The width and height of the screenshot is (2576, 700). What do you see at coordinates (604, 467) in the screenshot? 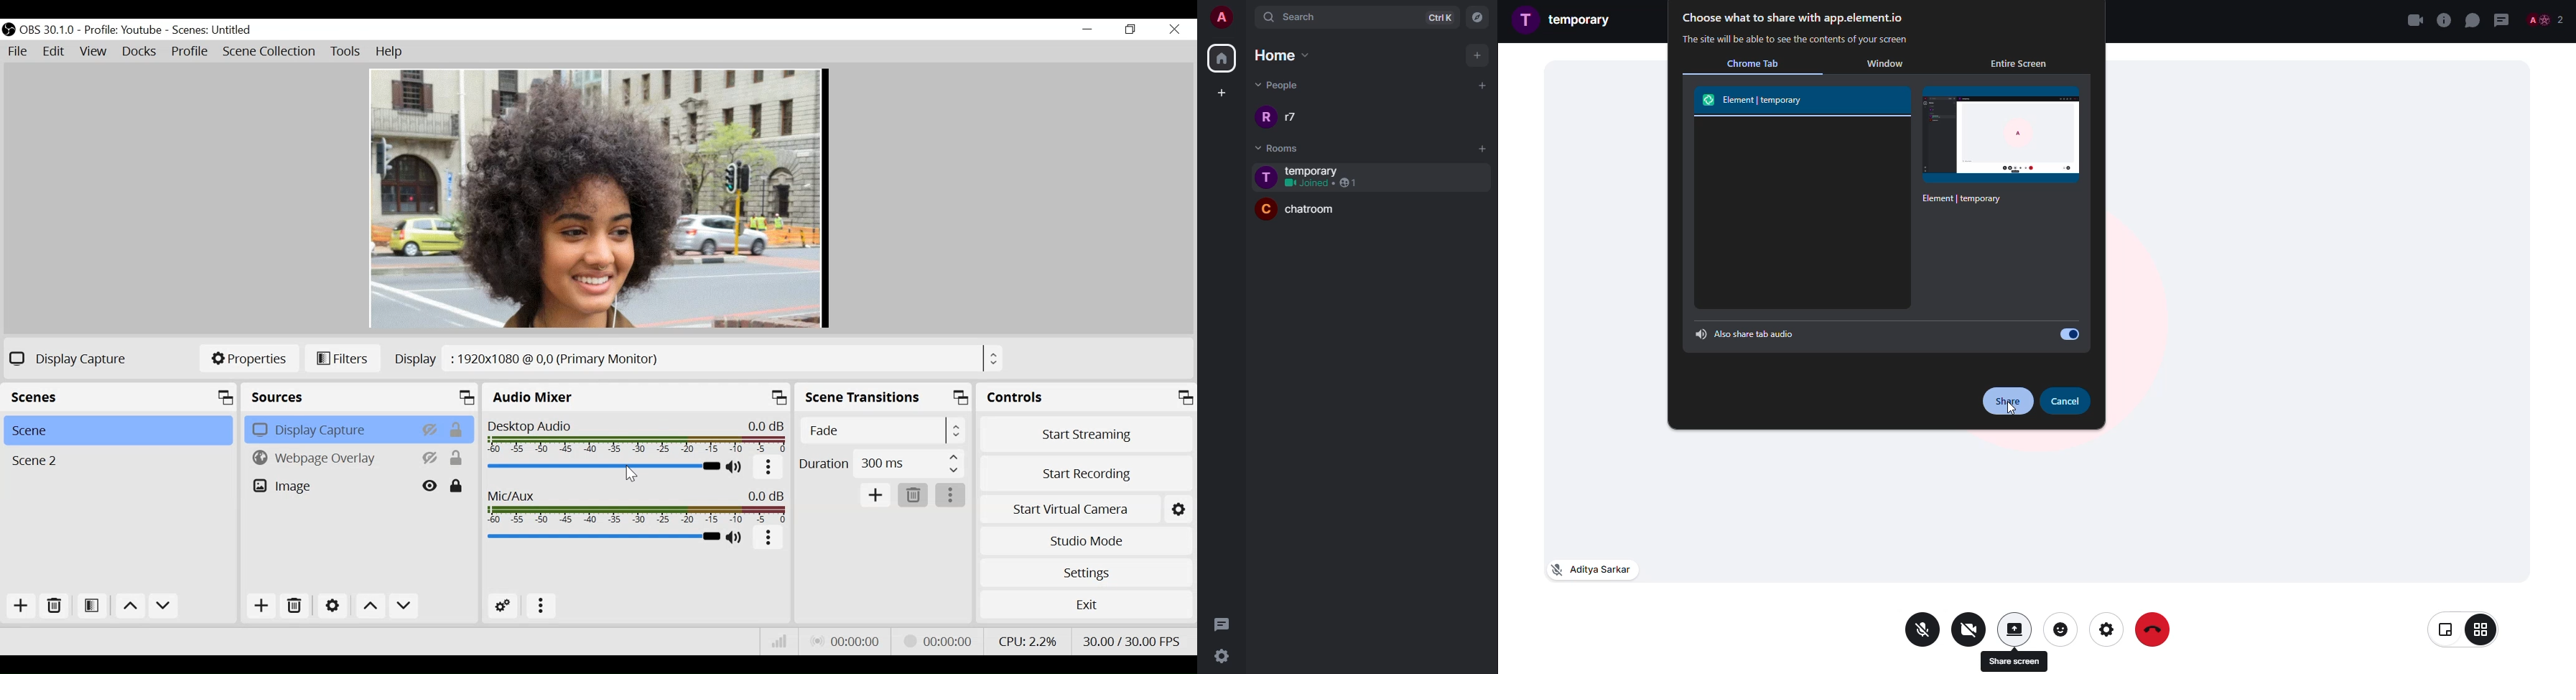
I see `Desktop Audio Slider` at bounding box center [604, 467].